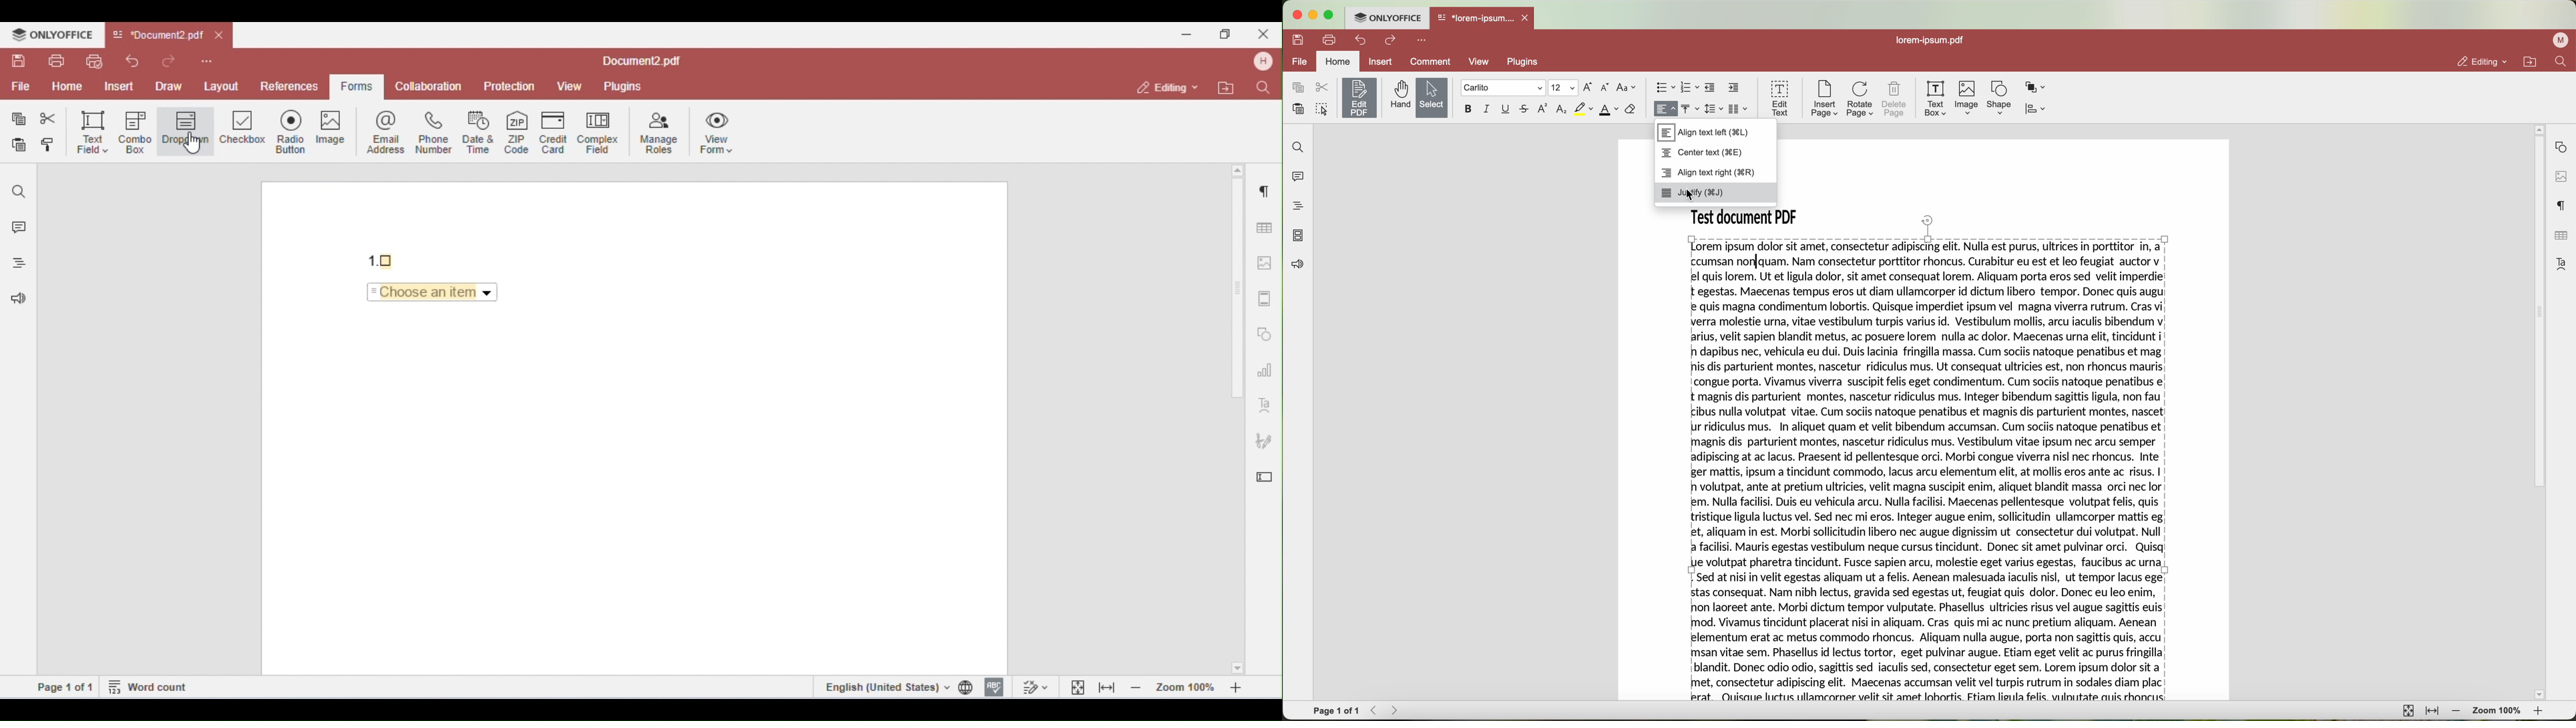  What do you see at coordinates (1936, 100) in the screenshot?
I see `text box` at bounding box center [1936, 100].